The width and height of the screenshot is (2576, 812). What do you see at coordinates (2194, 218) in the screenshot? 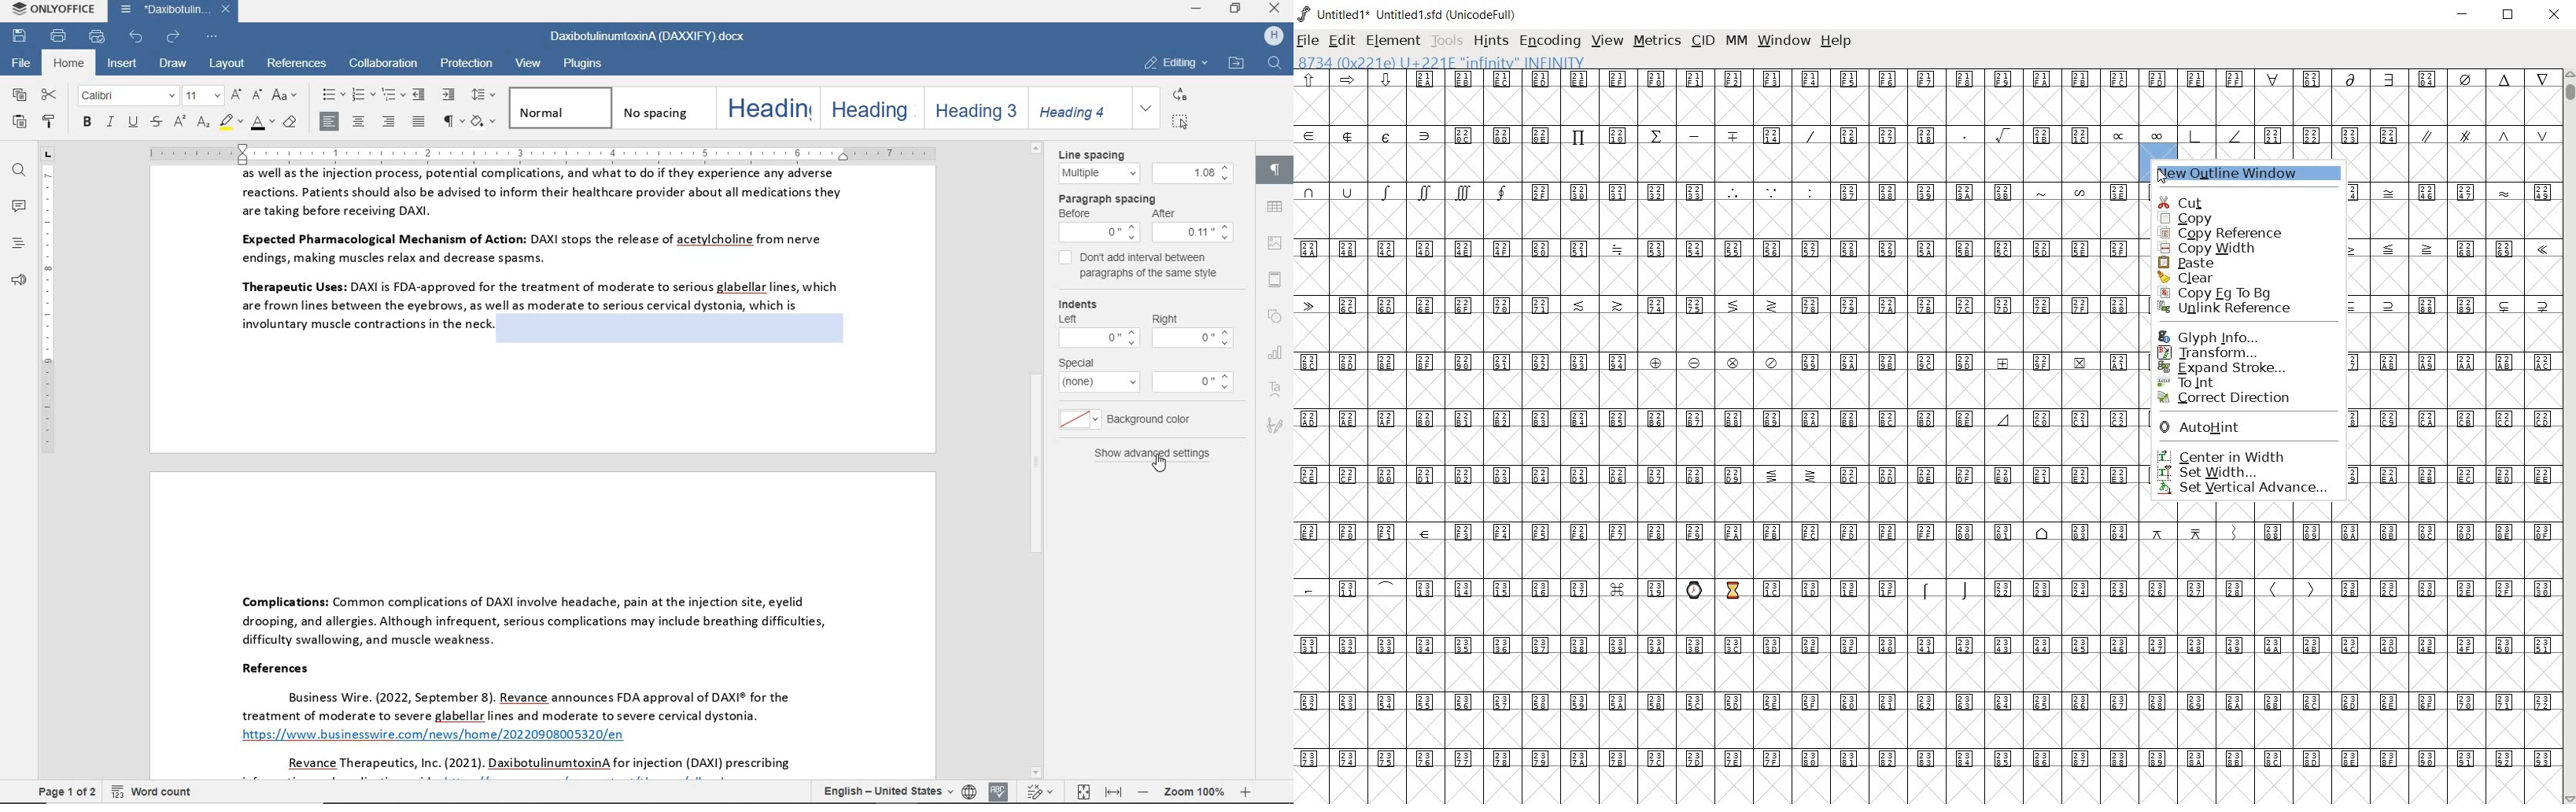
I see `copy` at bounding box center [2194, 218].